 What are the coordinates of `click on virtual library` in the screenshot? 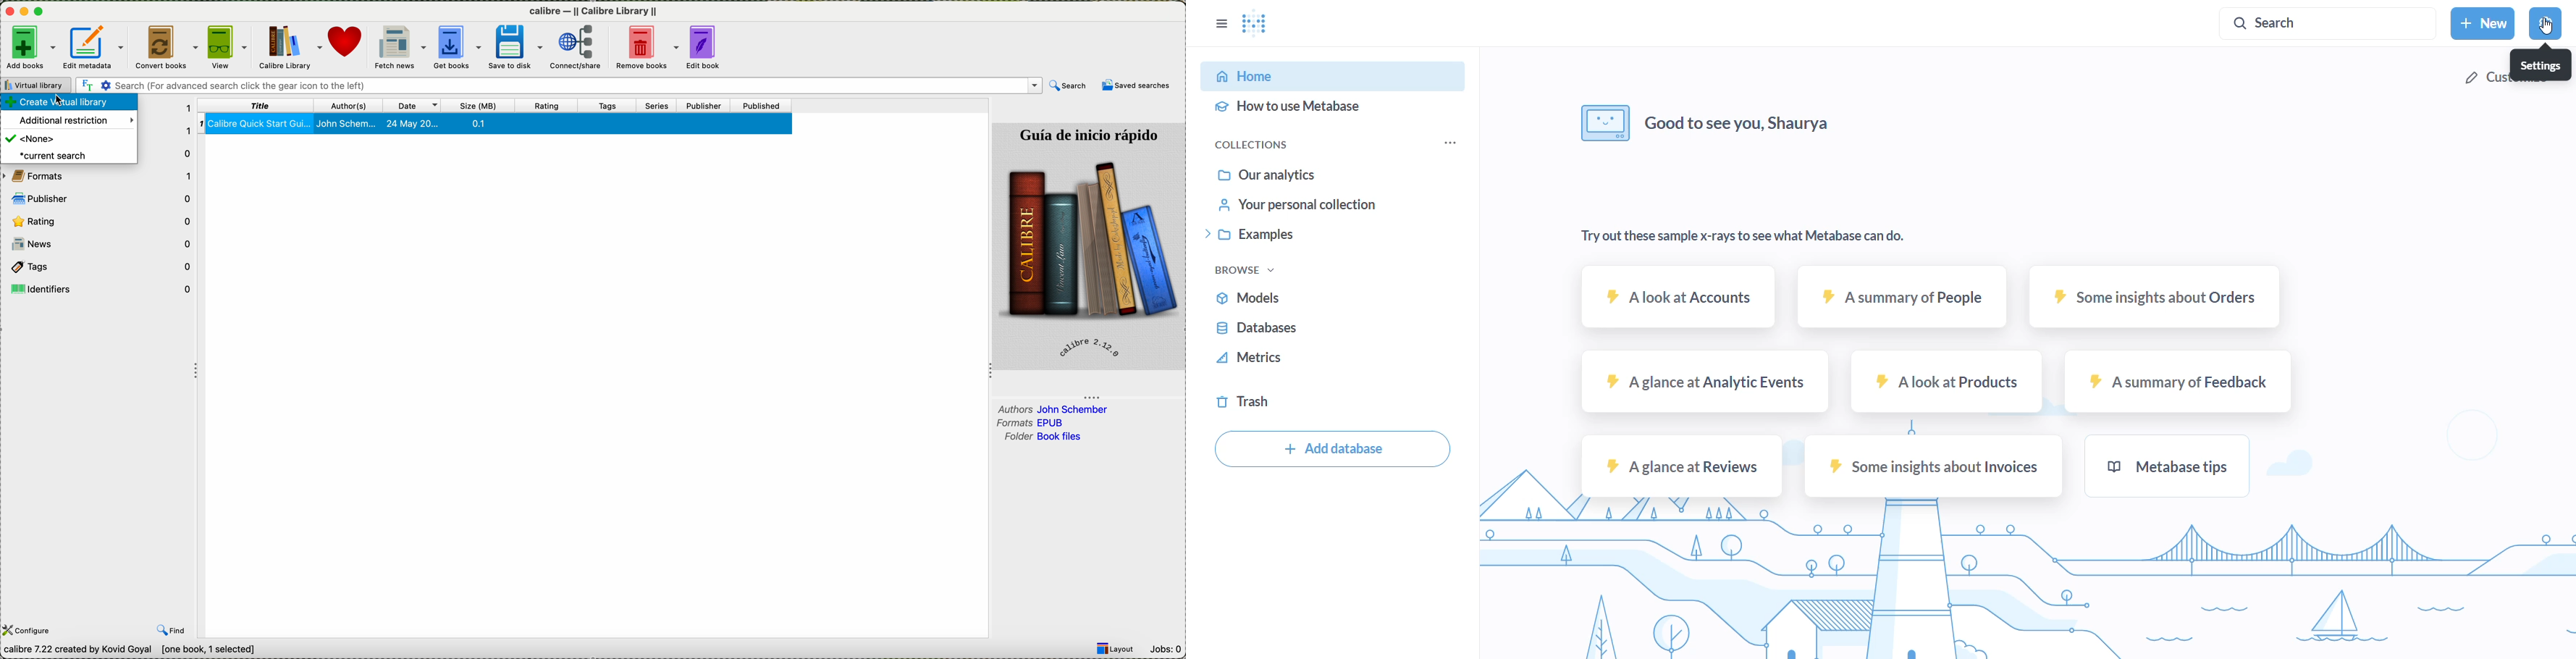 It's located at (36, 83).